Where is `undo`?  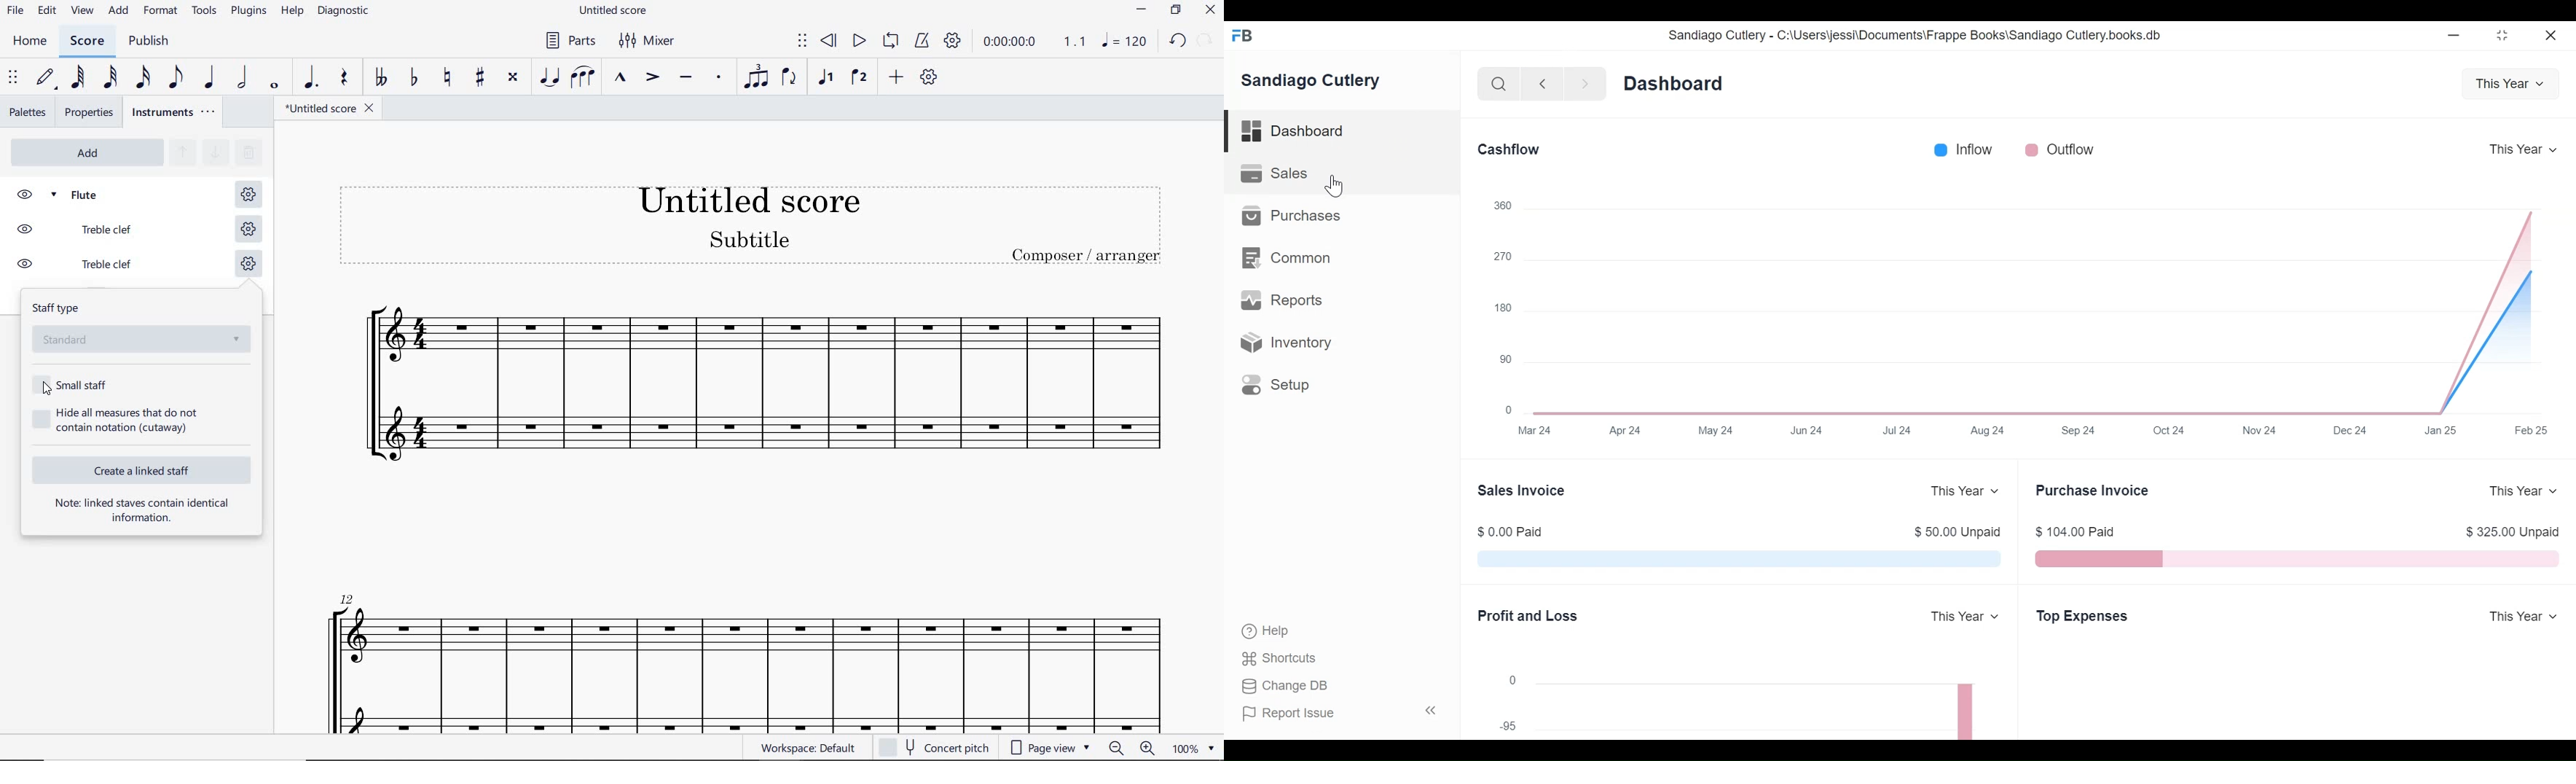
undo is located at coordinates (1179, 42).